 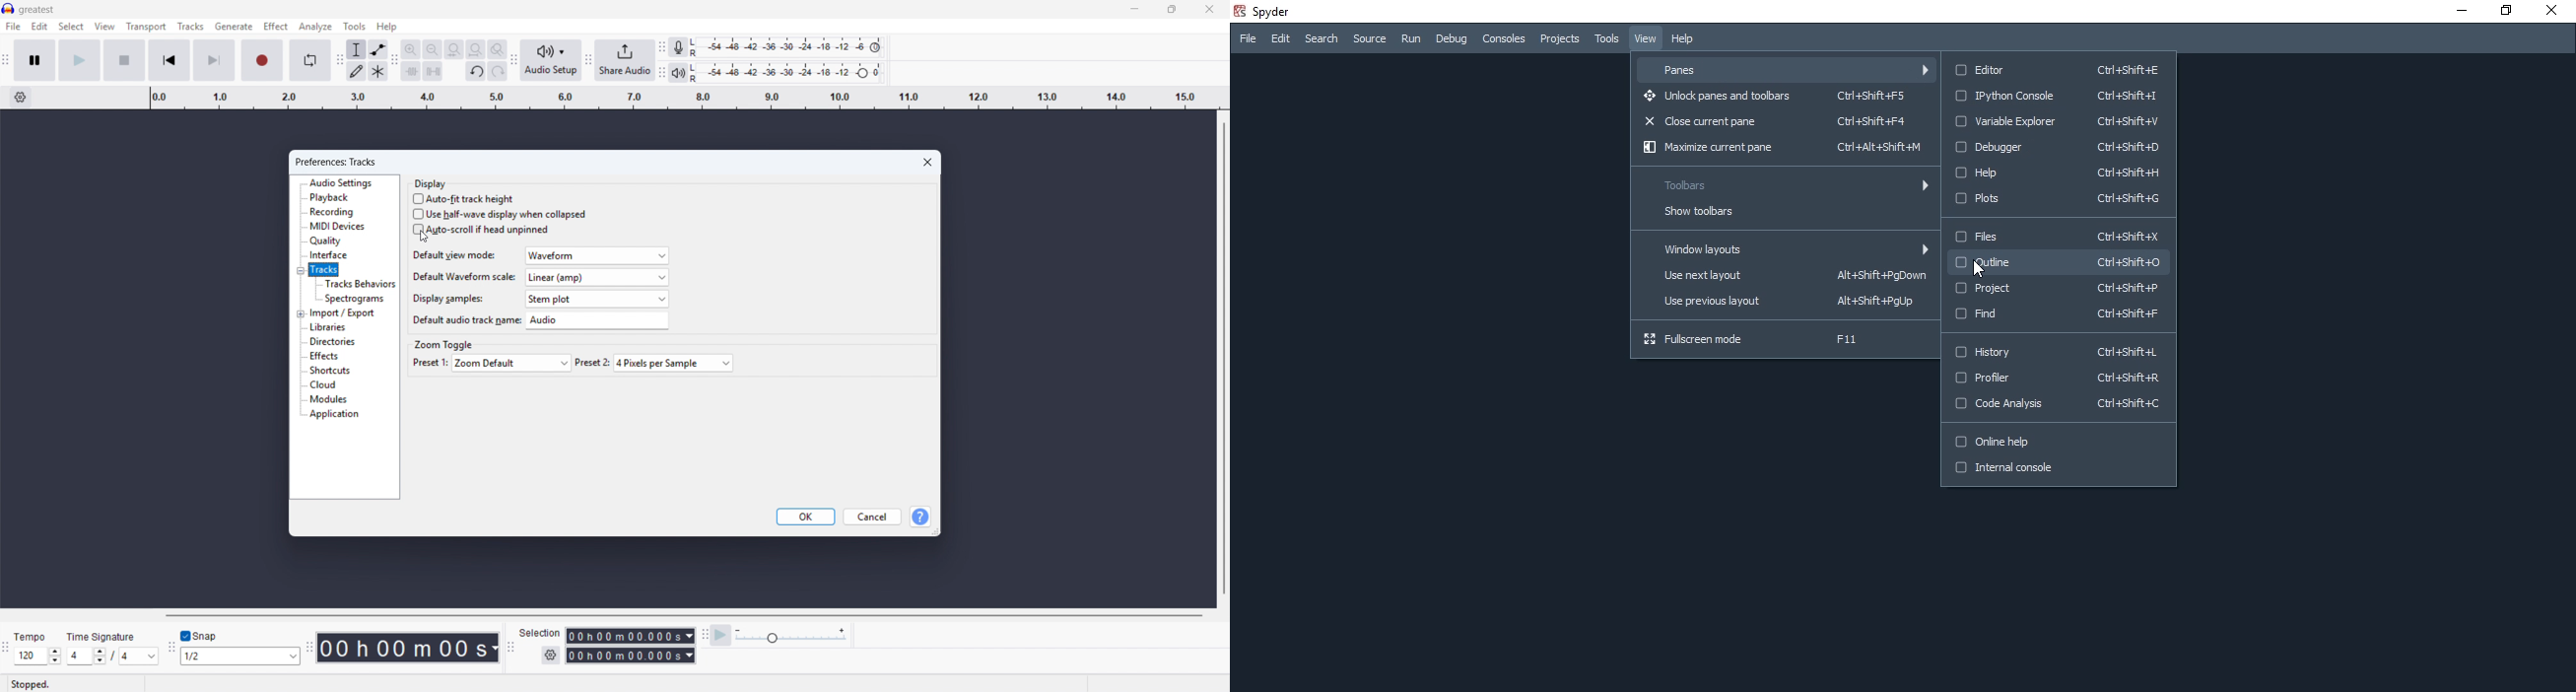 What do you see at coordinates (356, 49) in the screenshot?
I see `Selection tool ` at bounding box center [356, 49].